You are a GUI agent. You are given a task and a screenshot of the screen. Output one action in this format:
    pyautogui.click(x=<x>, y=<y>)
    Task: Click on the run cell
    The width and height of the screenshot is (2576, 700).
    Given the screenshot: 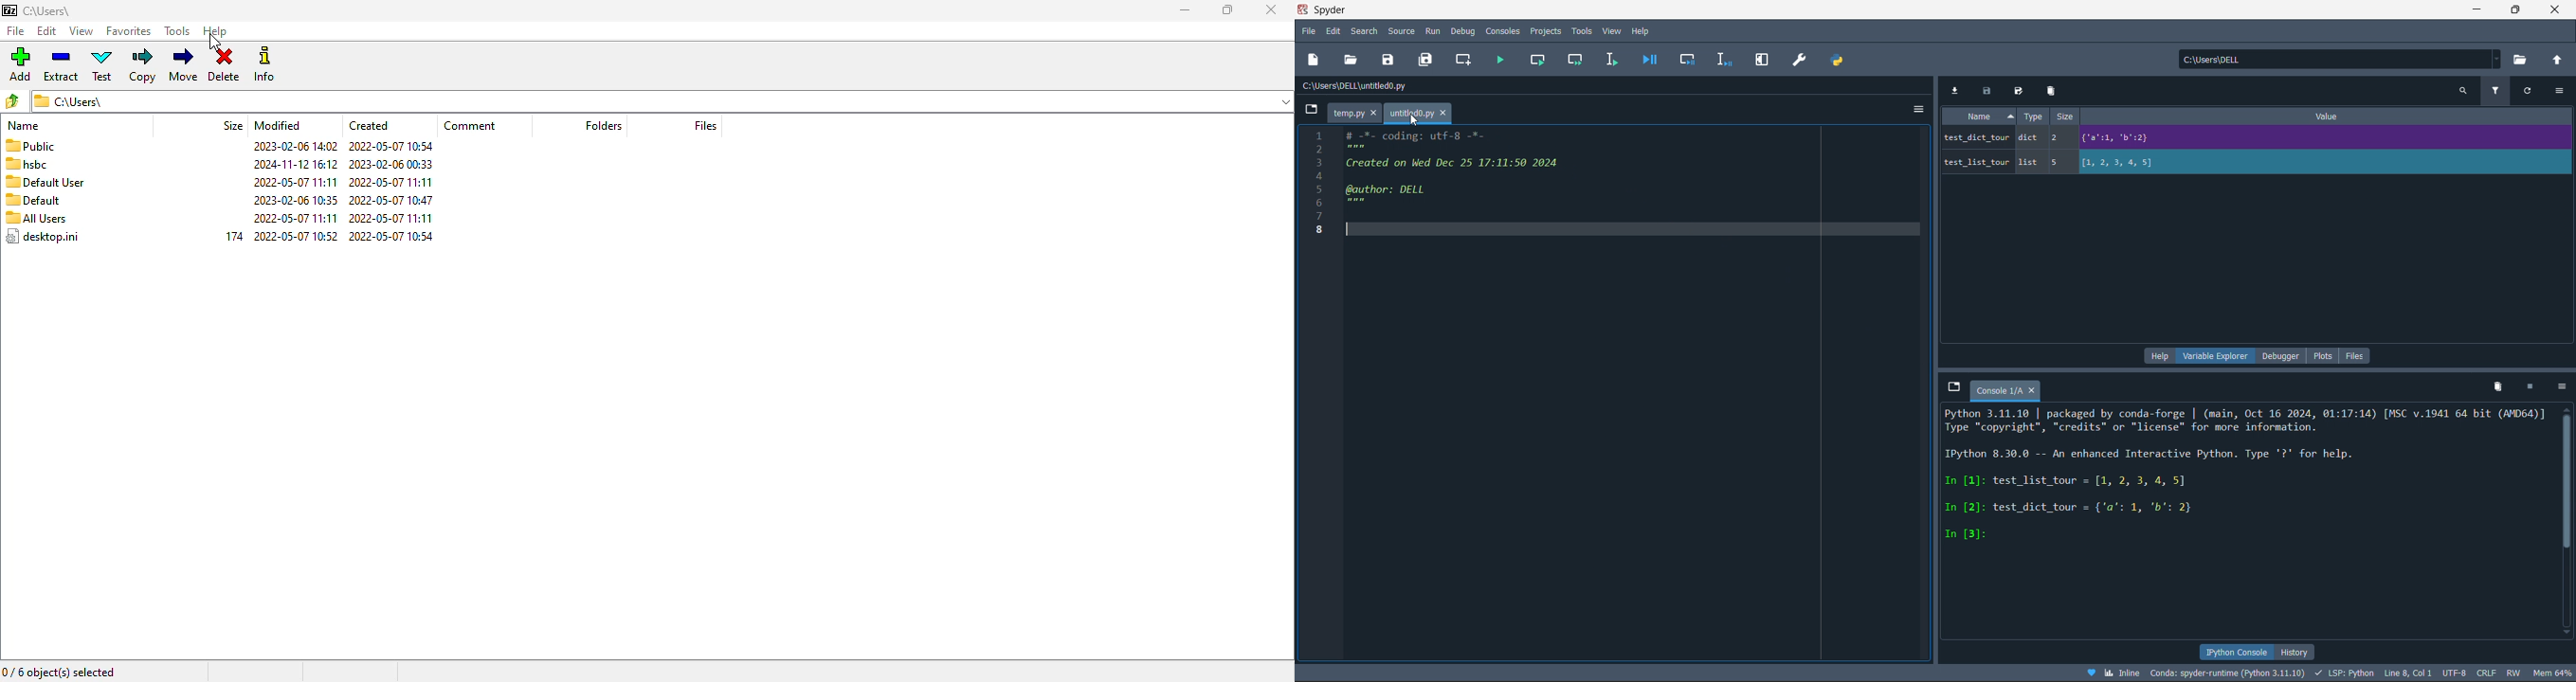 What is the action you would take?
    pyautogui.click(x=1539, y=58)
    